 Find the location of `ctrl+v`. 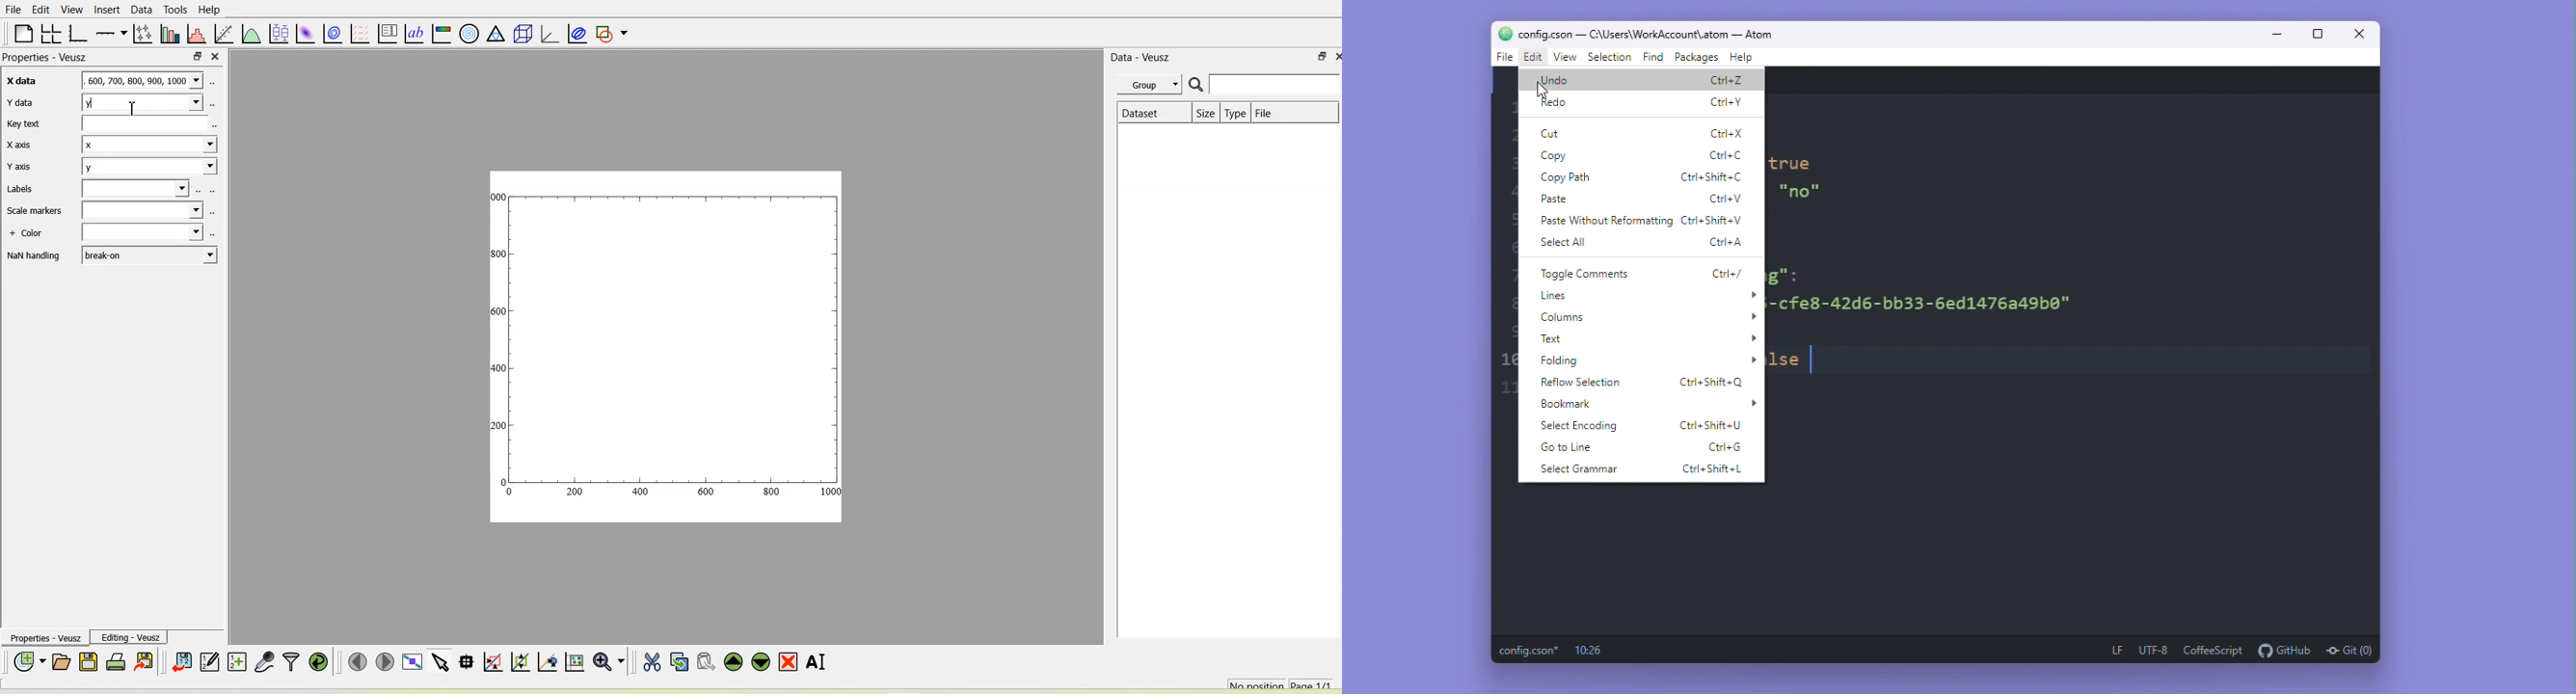

ctrl+v is located at coordinates (1730, 199).